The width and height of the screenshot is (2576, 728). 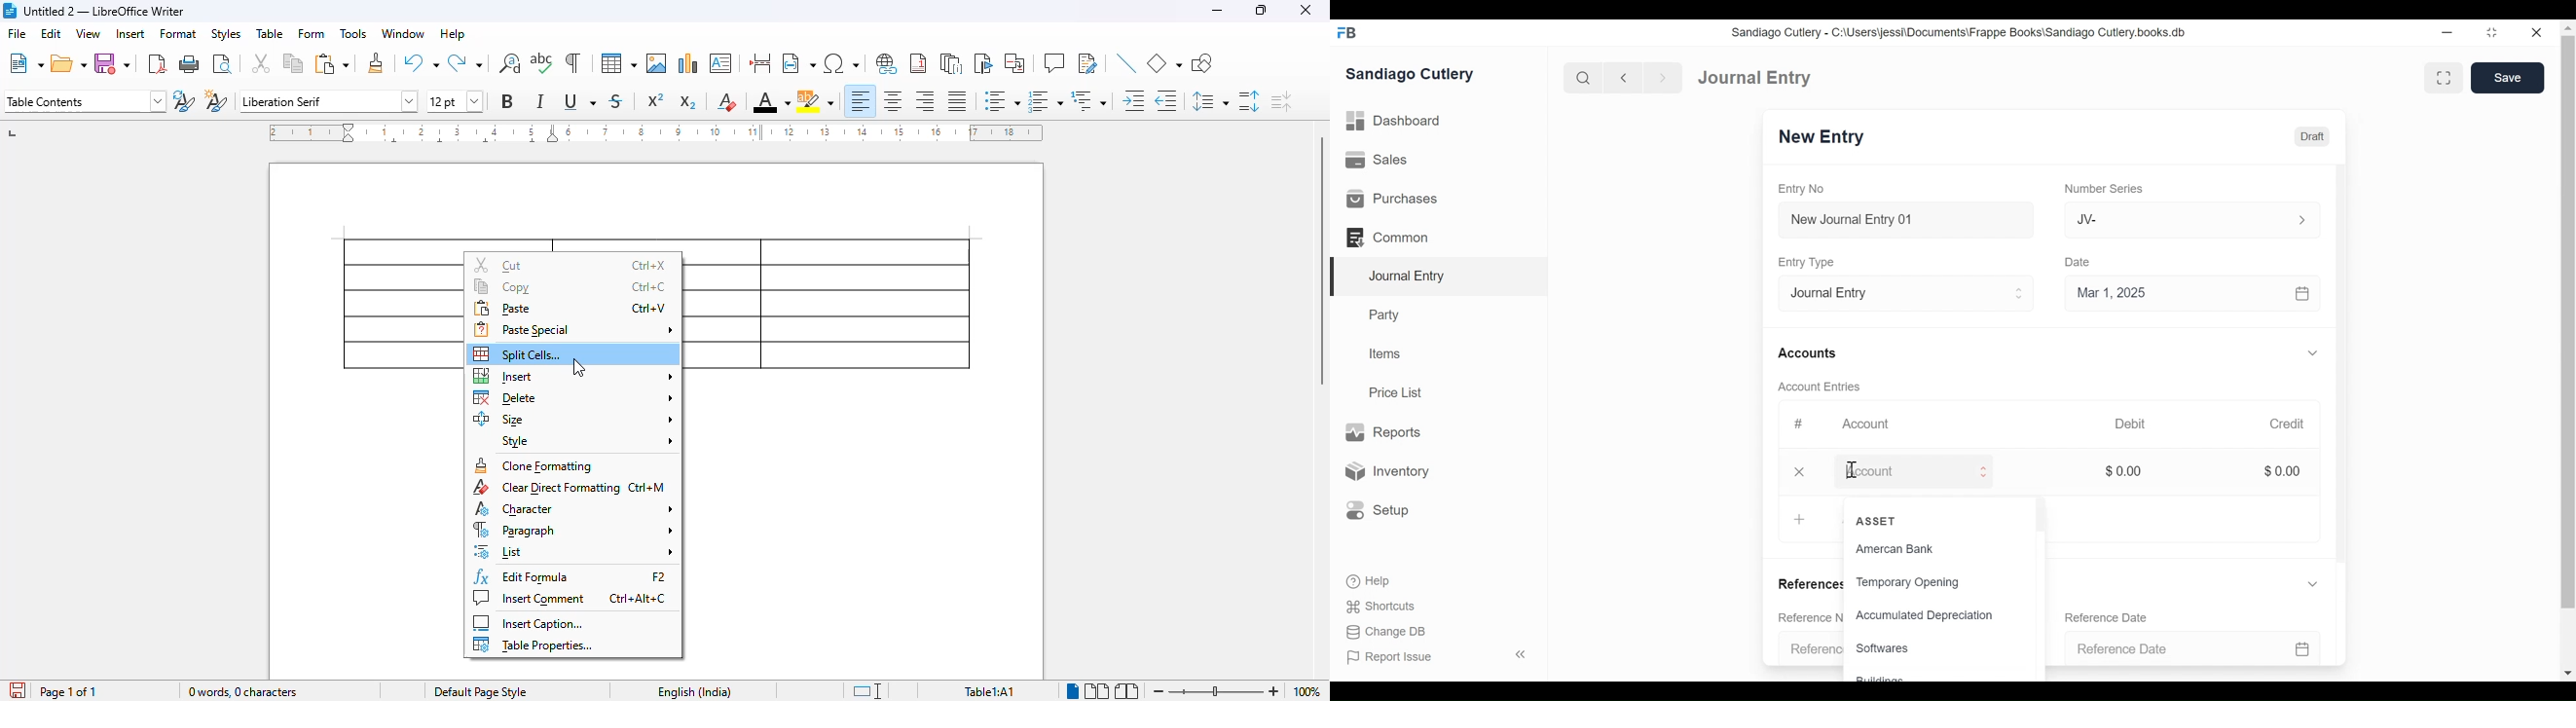 I want to click on $0.00, so click(x=2290, y=471).